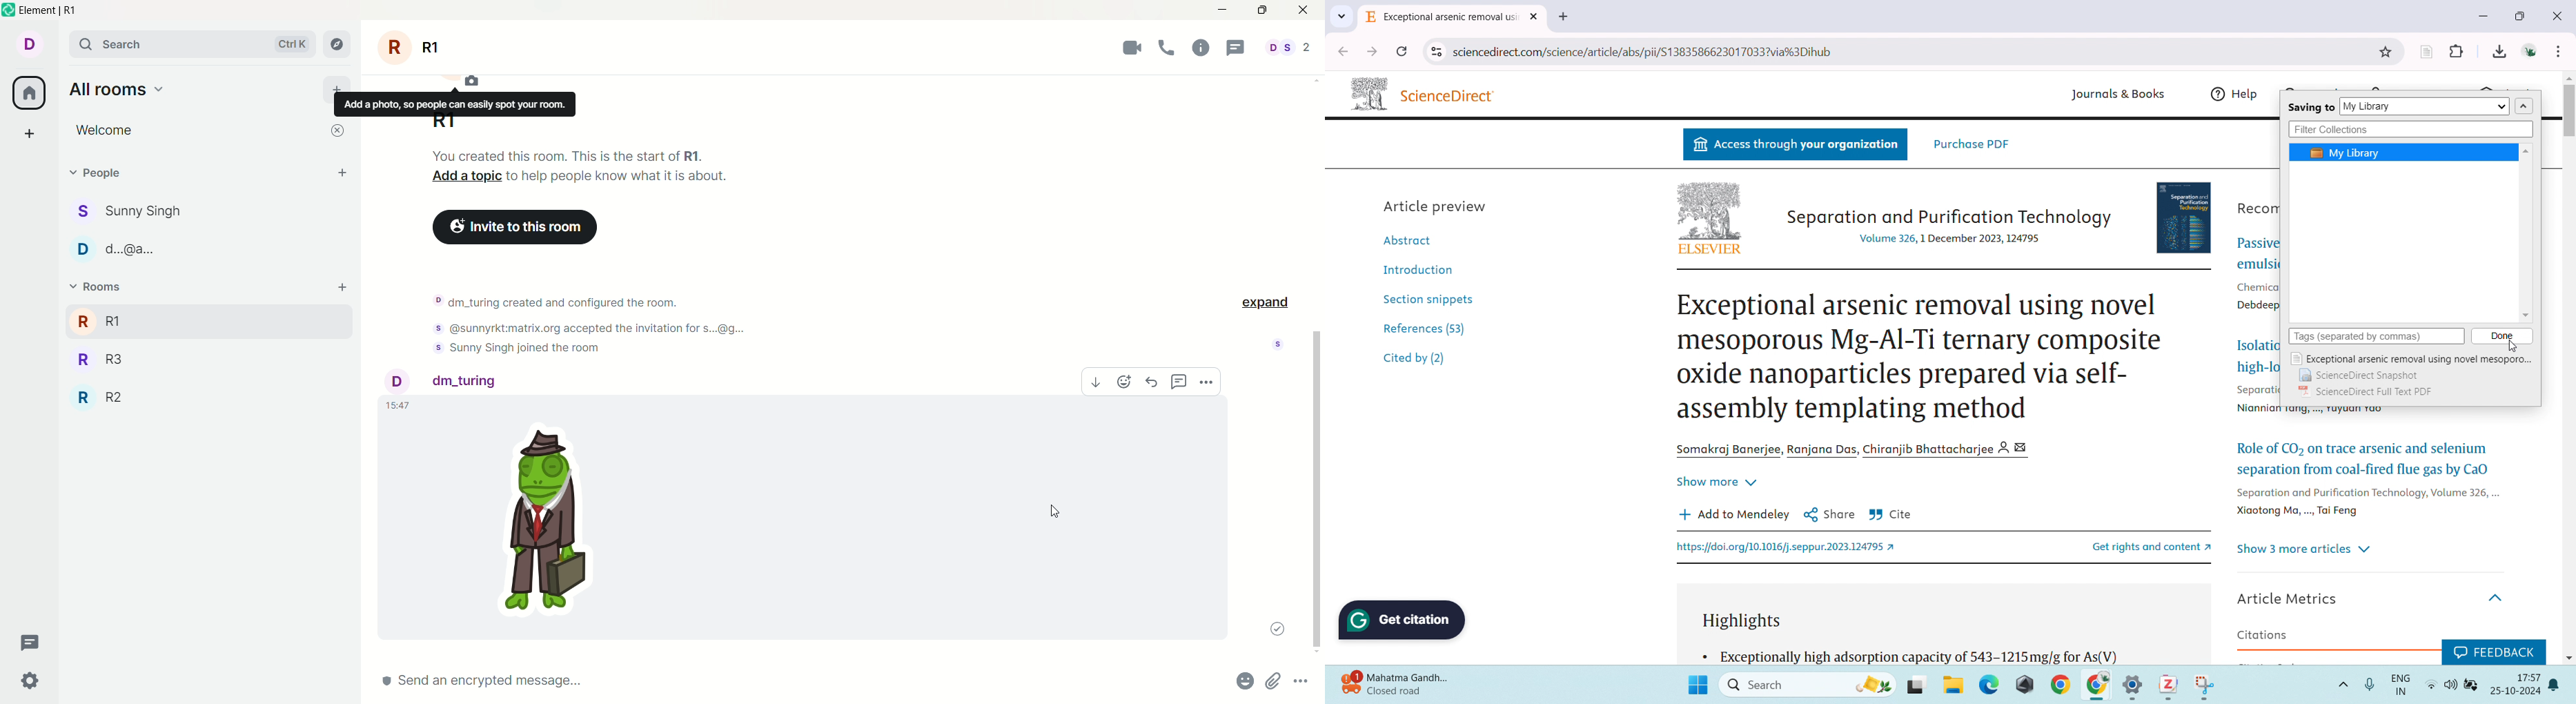  Describe the element at coordinates (2387, 52) in the screenshot. I see `bookmark this tab` at that location.